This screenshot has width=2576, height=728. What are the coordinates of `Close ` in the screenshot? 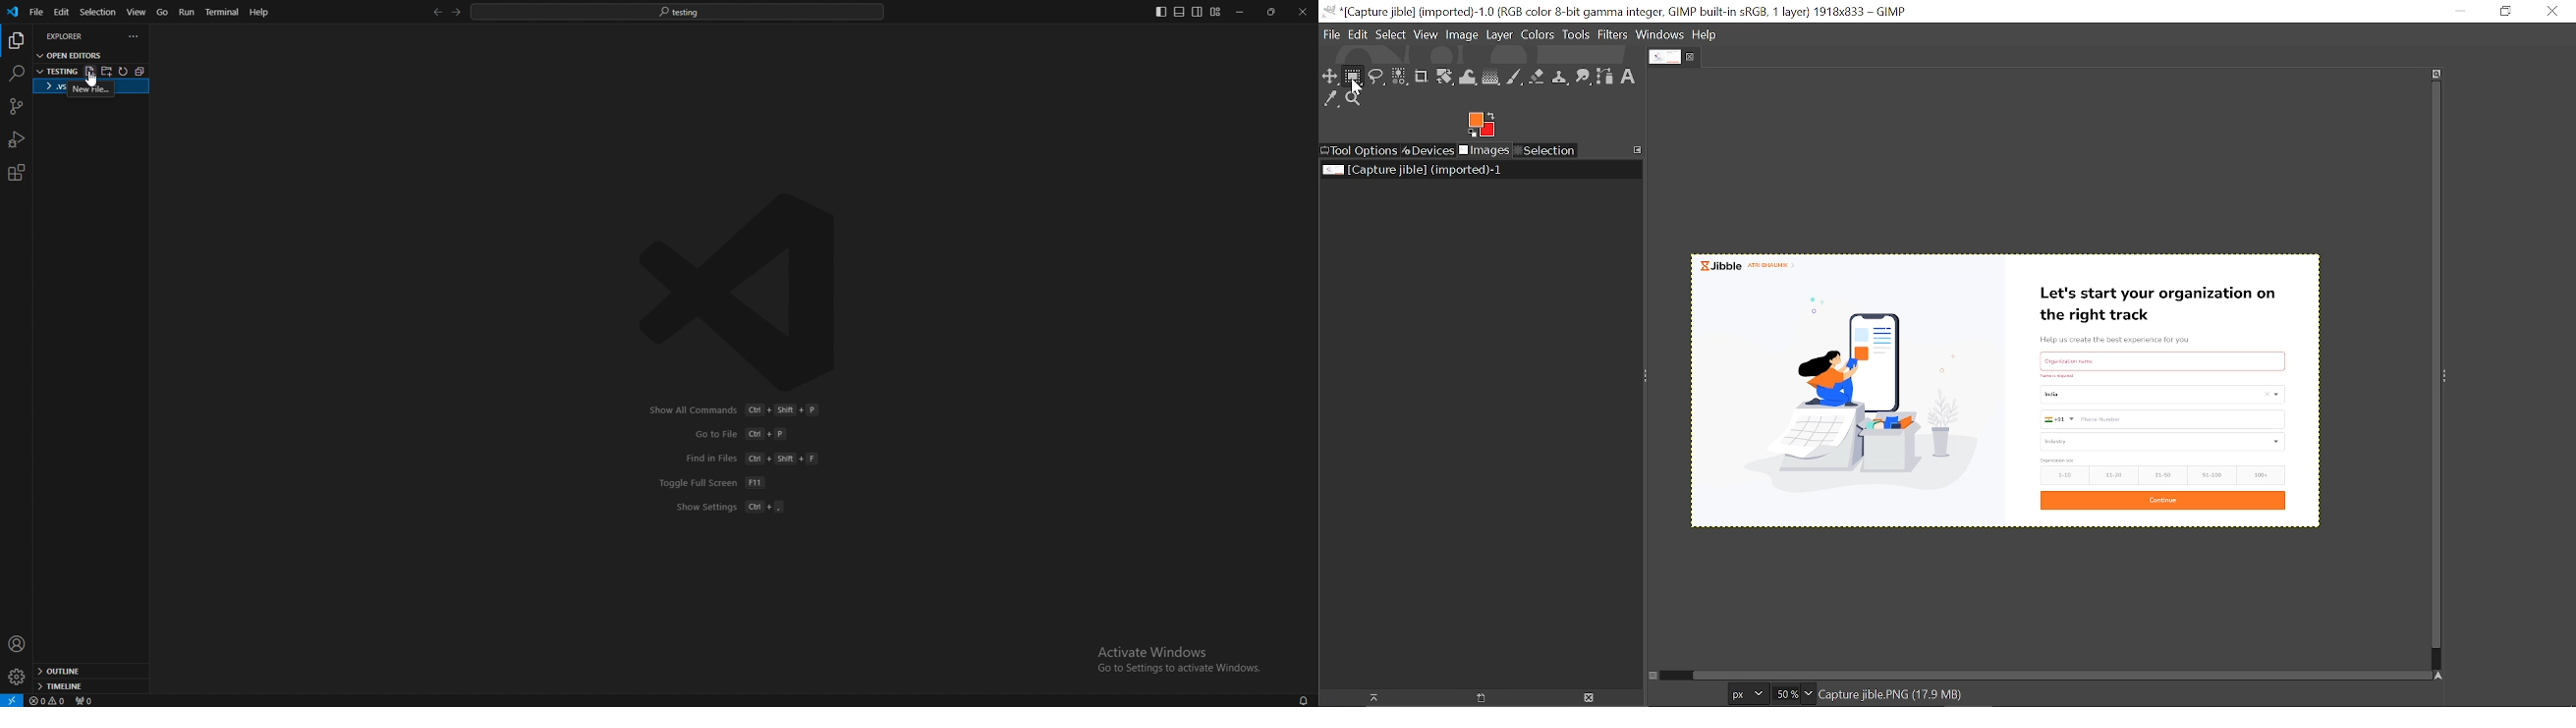 It's located at (2553, 11).